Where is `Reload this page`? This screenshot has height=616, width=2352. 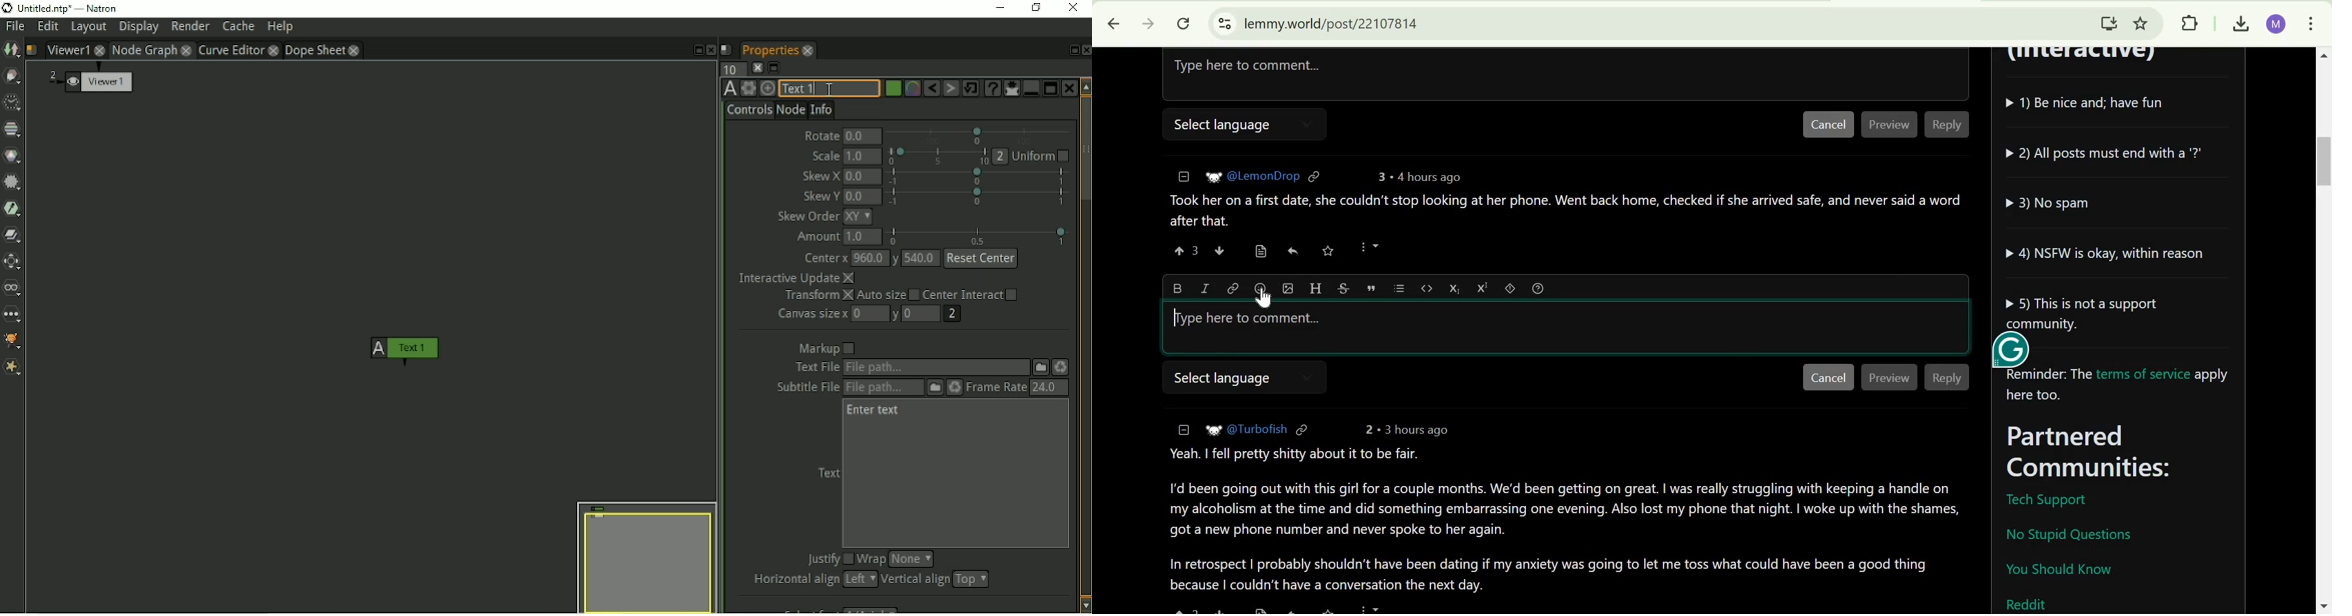 Reload this page is located at coordinates (1184, 23).